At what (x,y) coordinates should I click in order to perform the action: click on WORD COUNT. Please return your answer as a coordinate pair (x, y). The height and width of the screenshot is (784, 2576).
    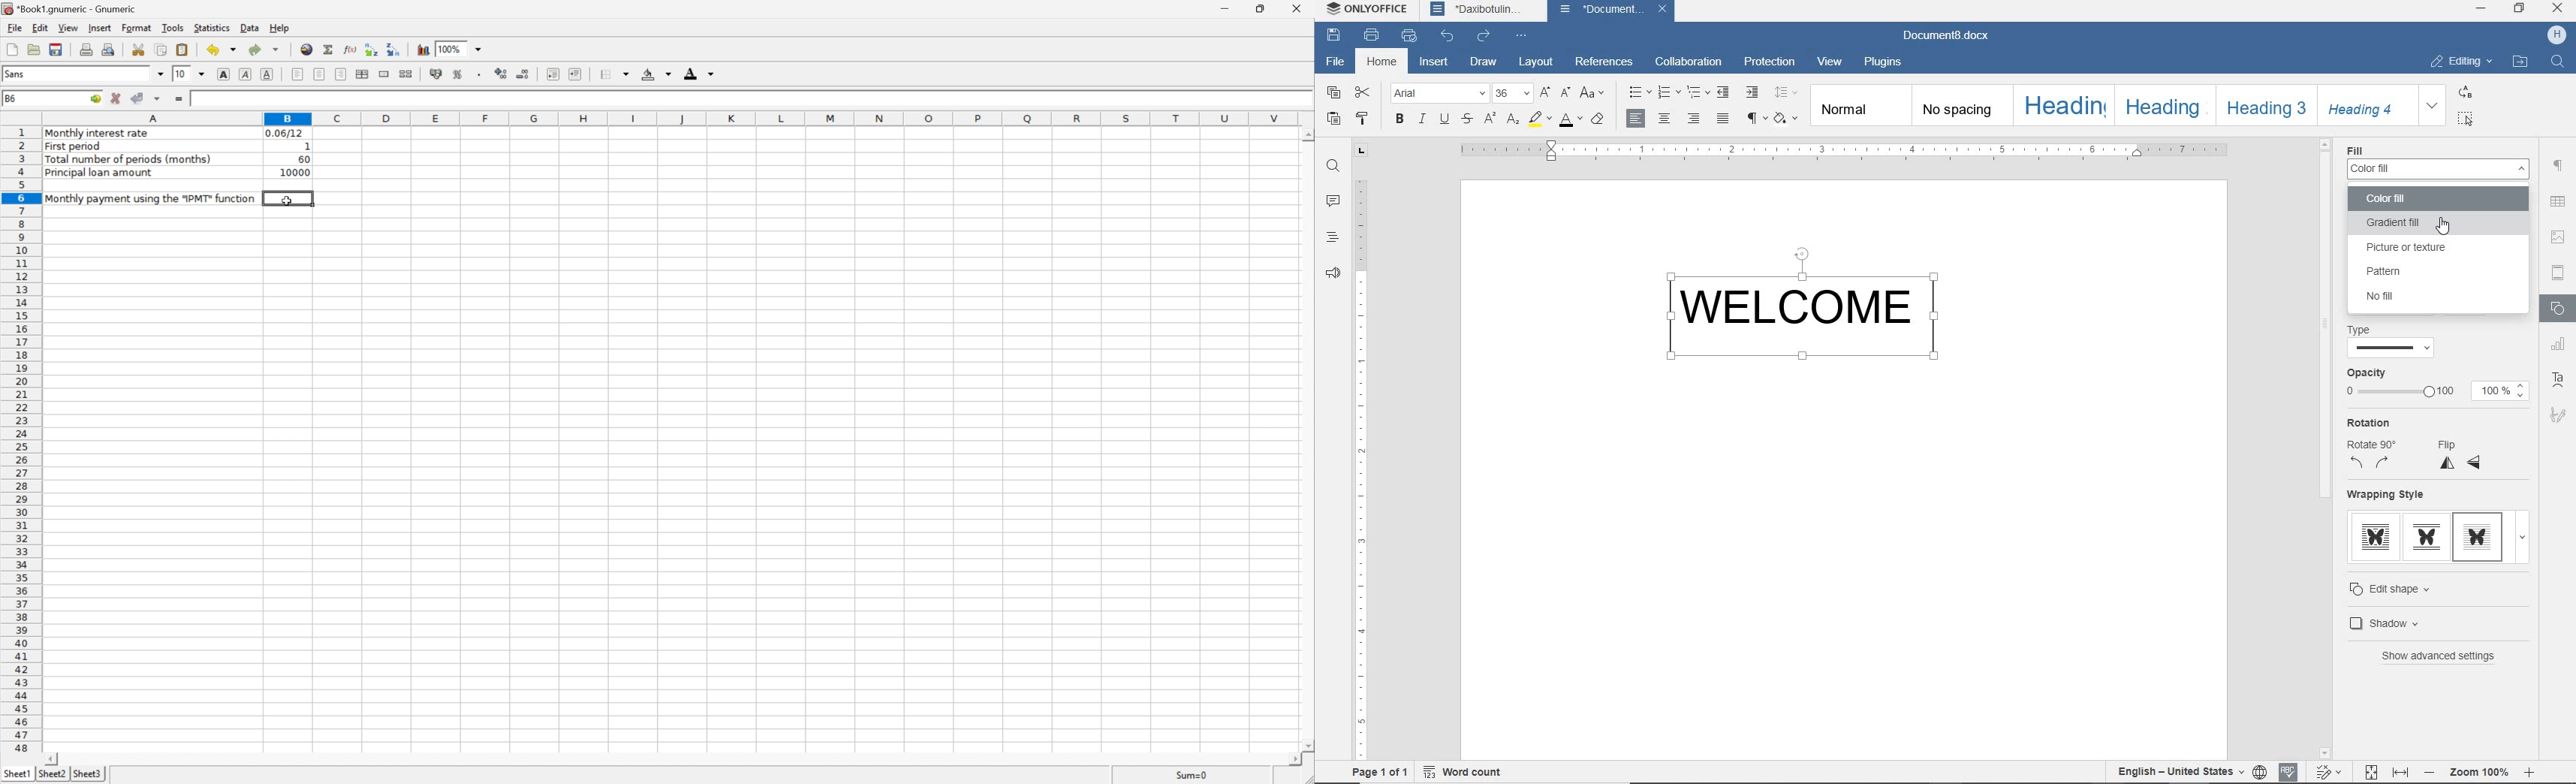
    Looking at the image, I should click on (1464, 771).